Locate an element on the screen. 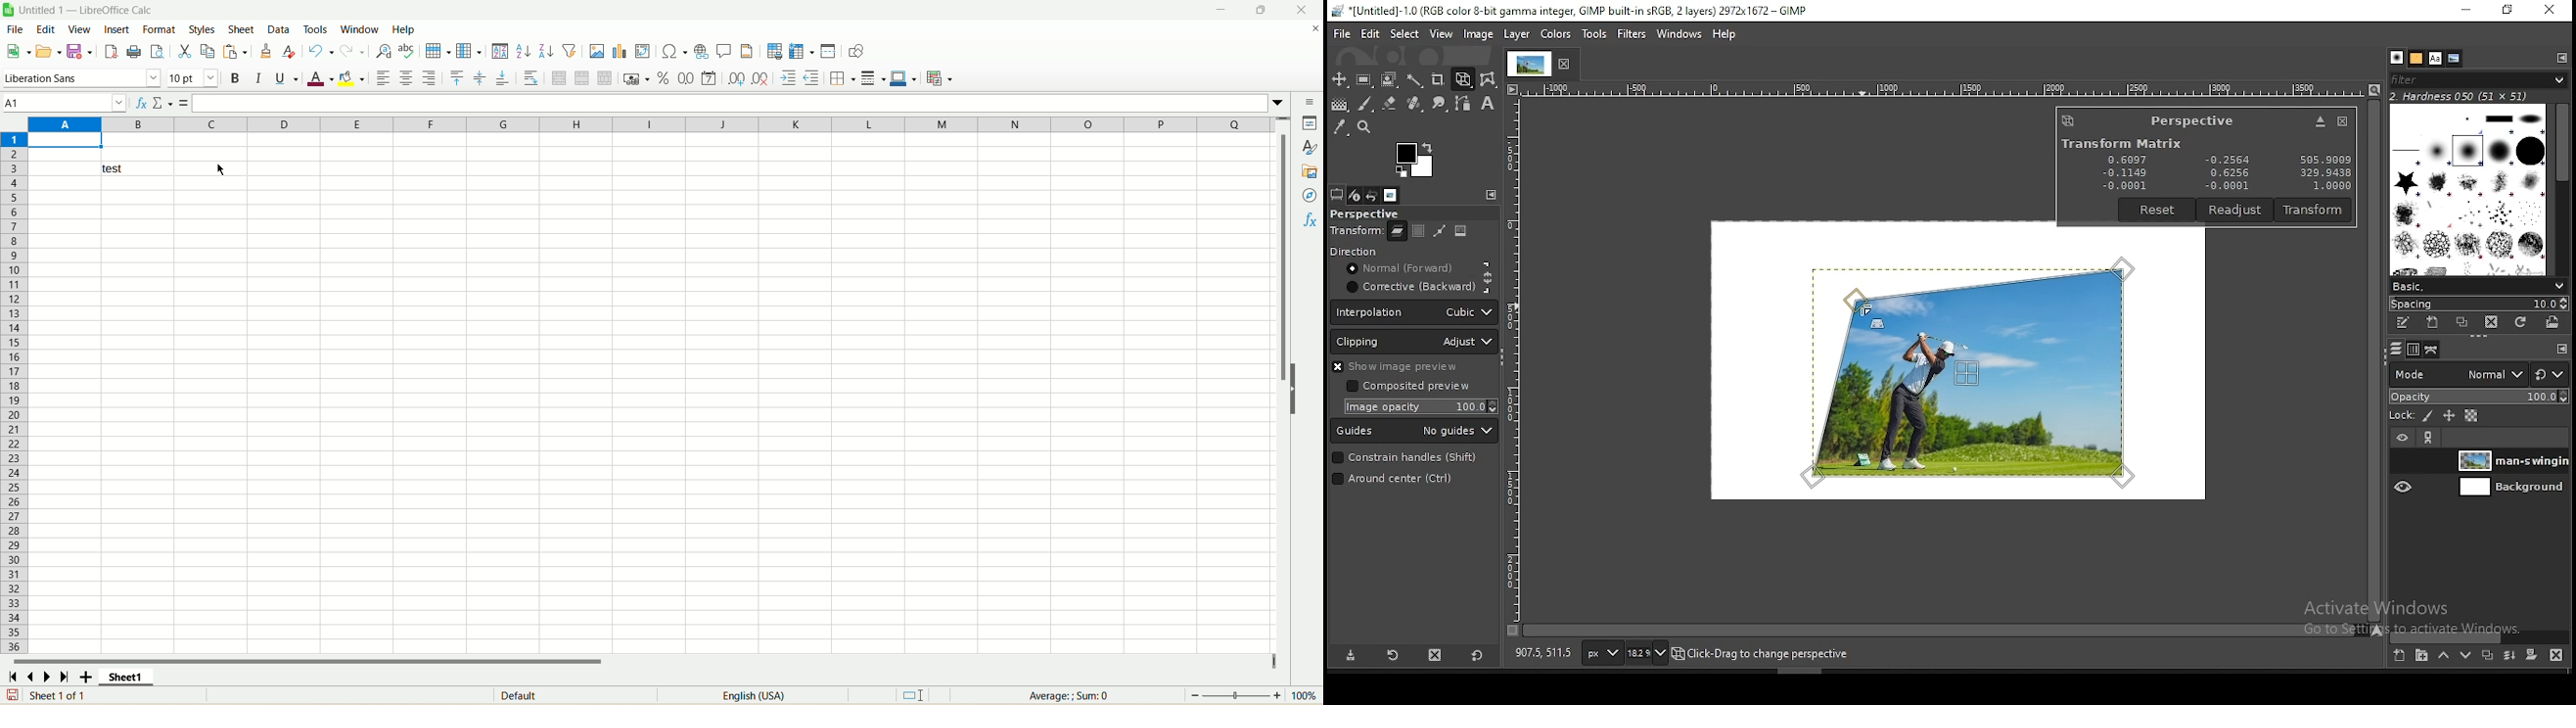  close is located at coordinates (1302, 10).